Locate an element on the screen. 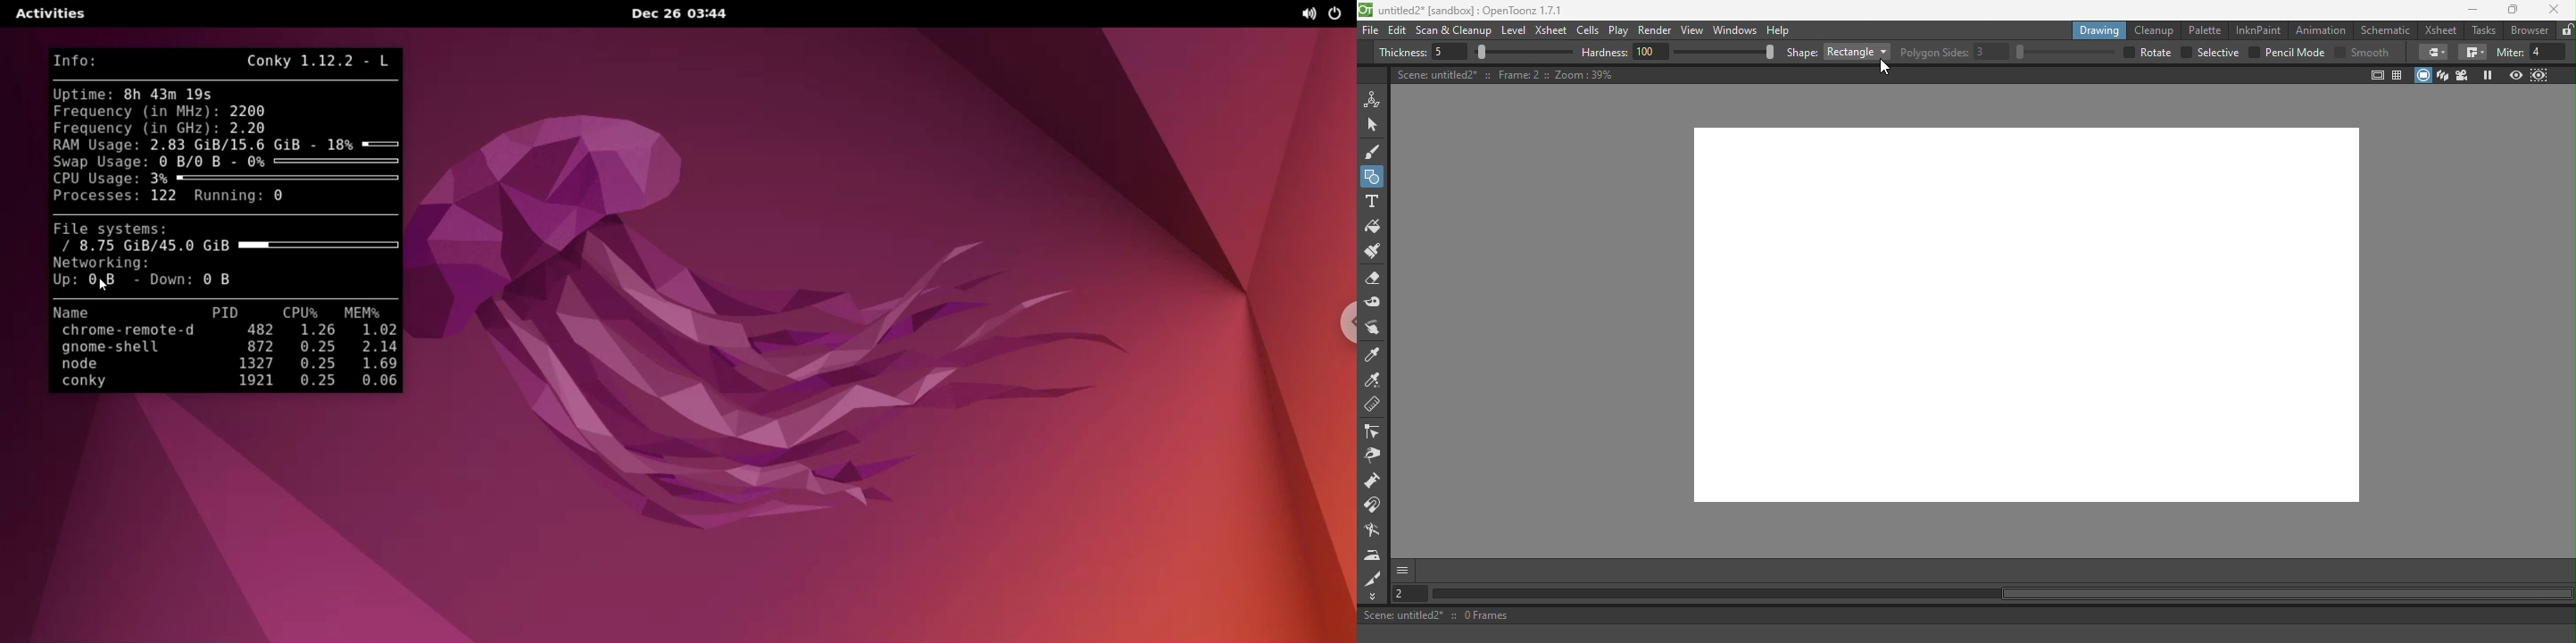 The width and height of the screenshot is (2576, 644). Smooth is located at coordinates (2364, 53).